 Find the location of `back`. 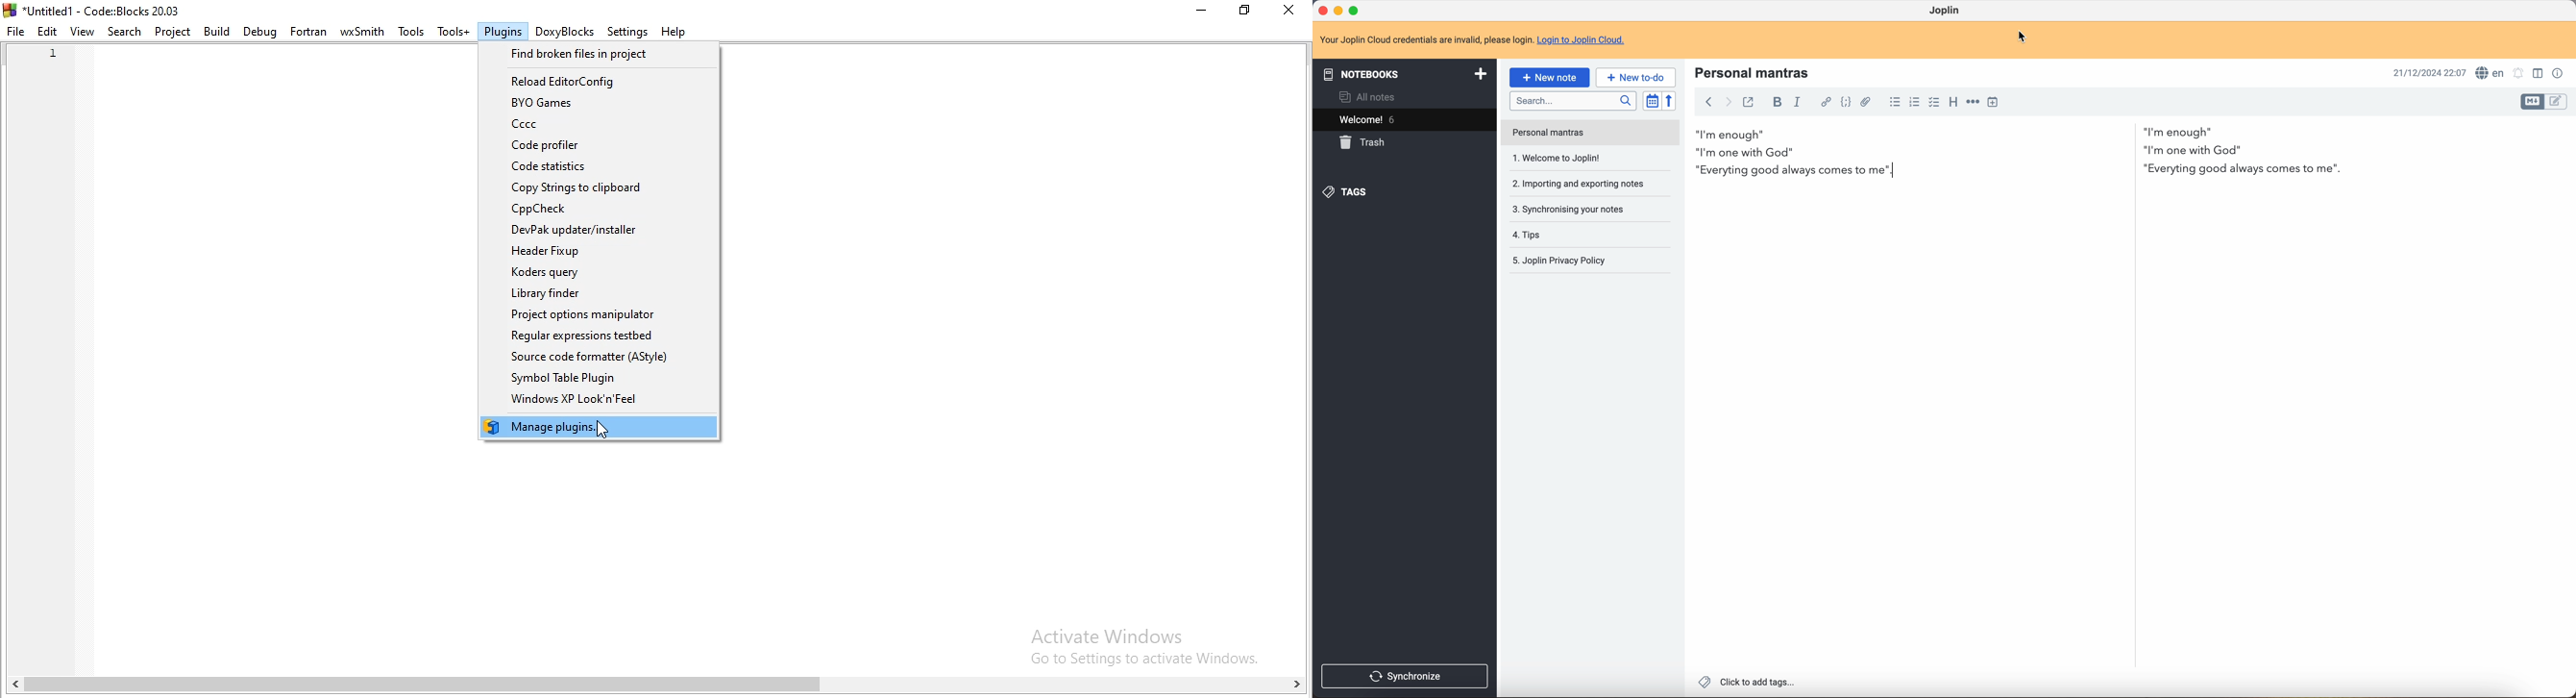

back is located at coordinates (1708, 103).